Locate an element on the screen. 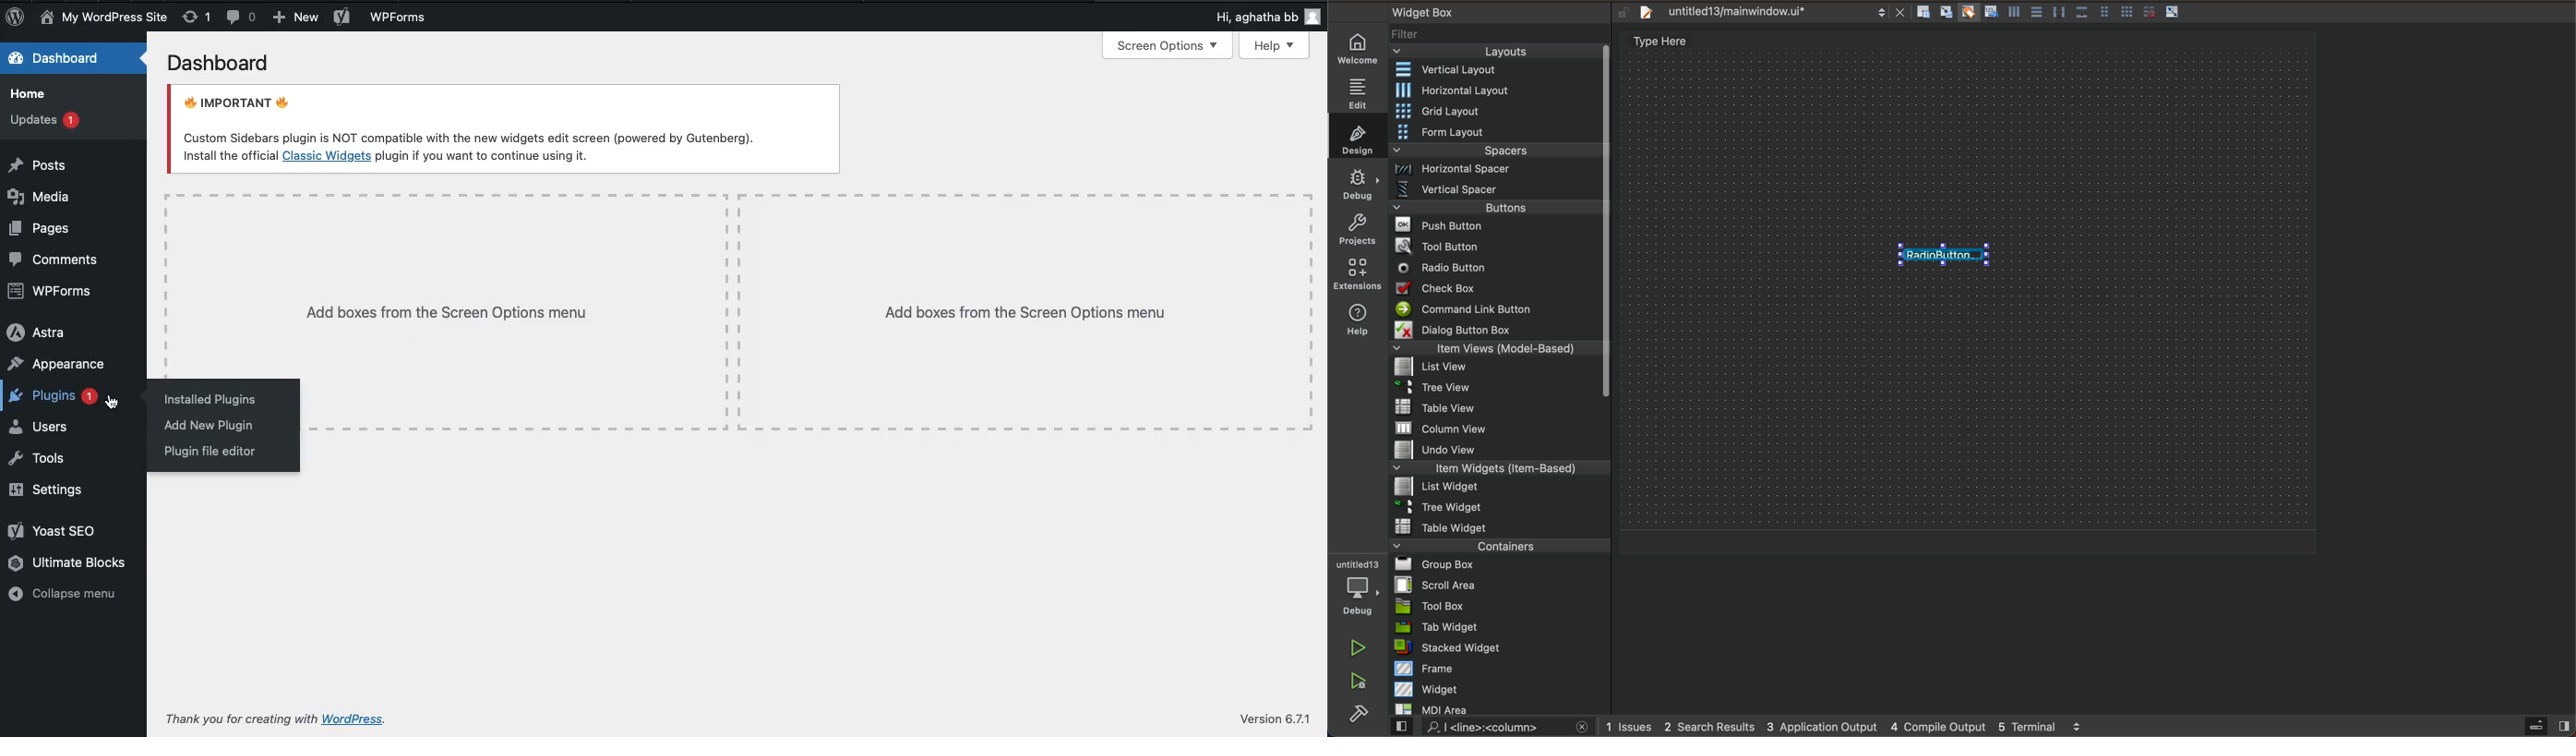 This screenshot has width=2576, height=756. Screen options  is located at coordinates (1168, 46).